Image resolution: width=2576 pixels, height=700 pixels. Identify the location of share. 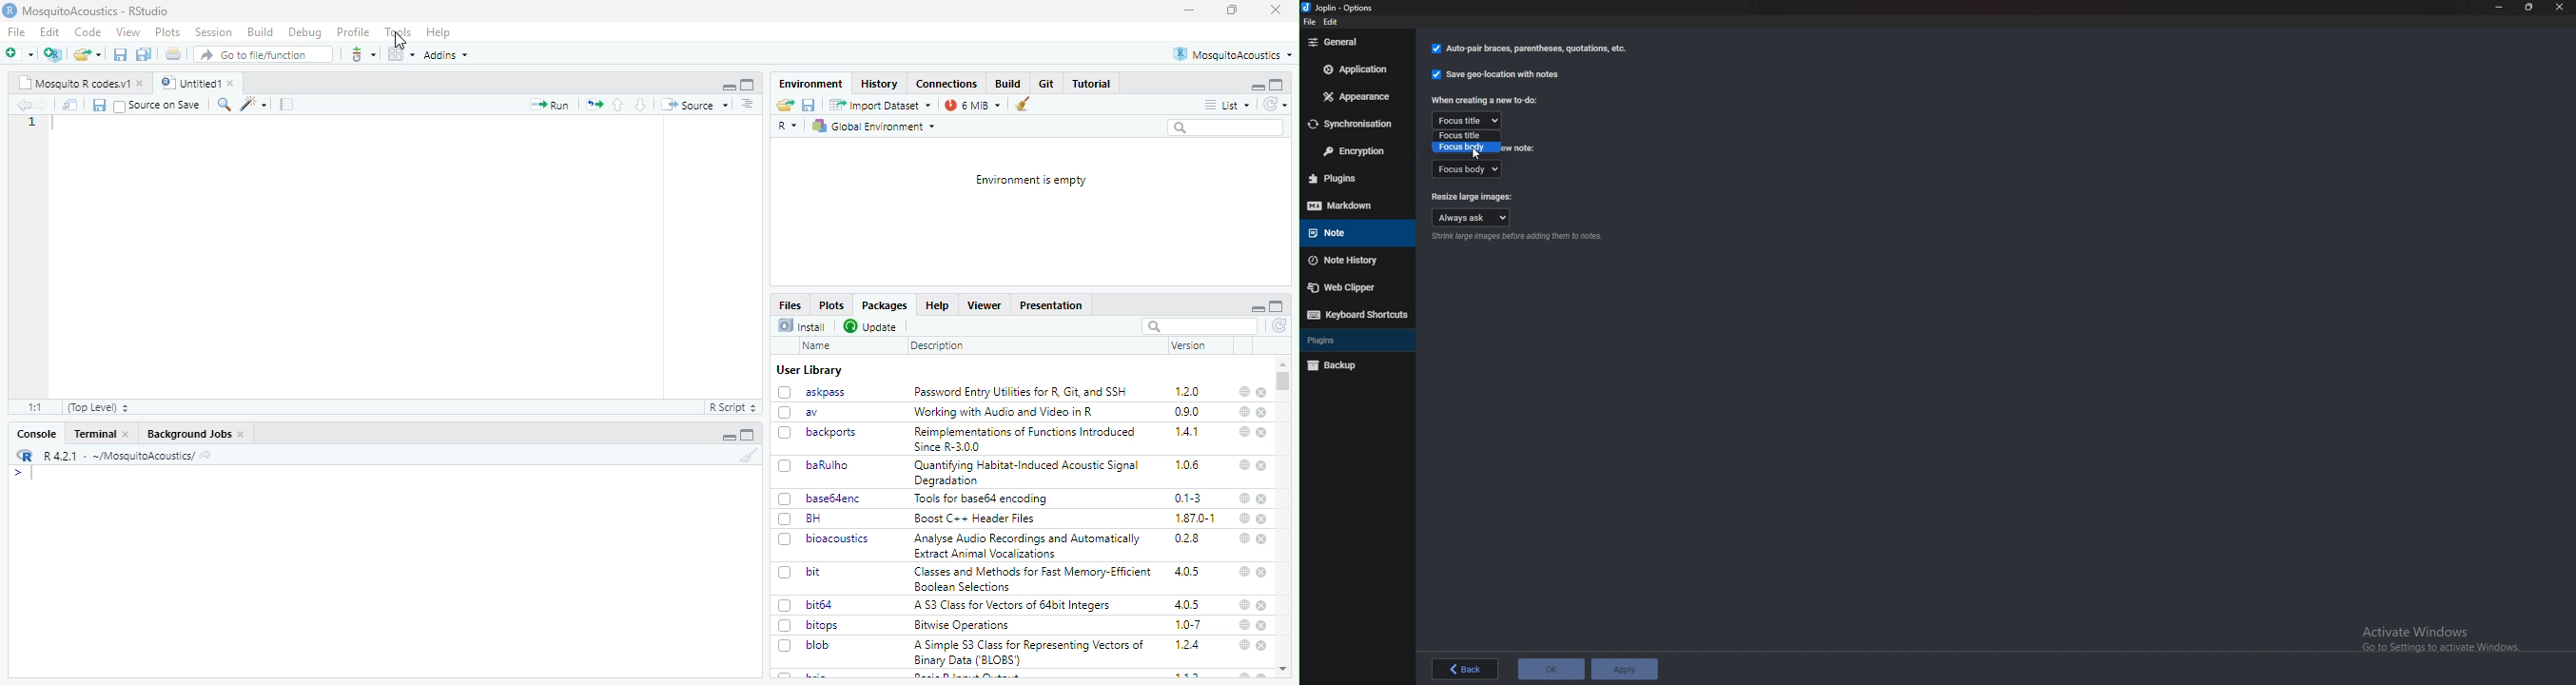
(205, 457).